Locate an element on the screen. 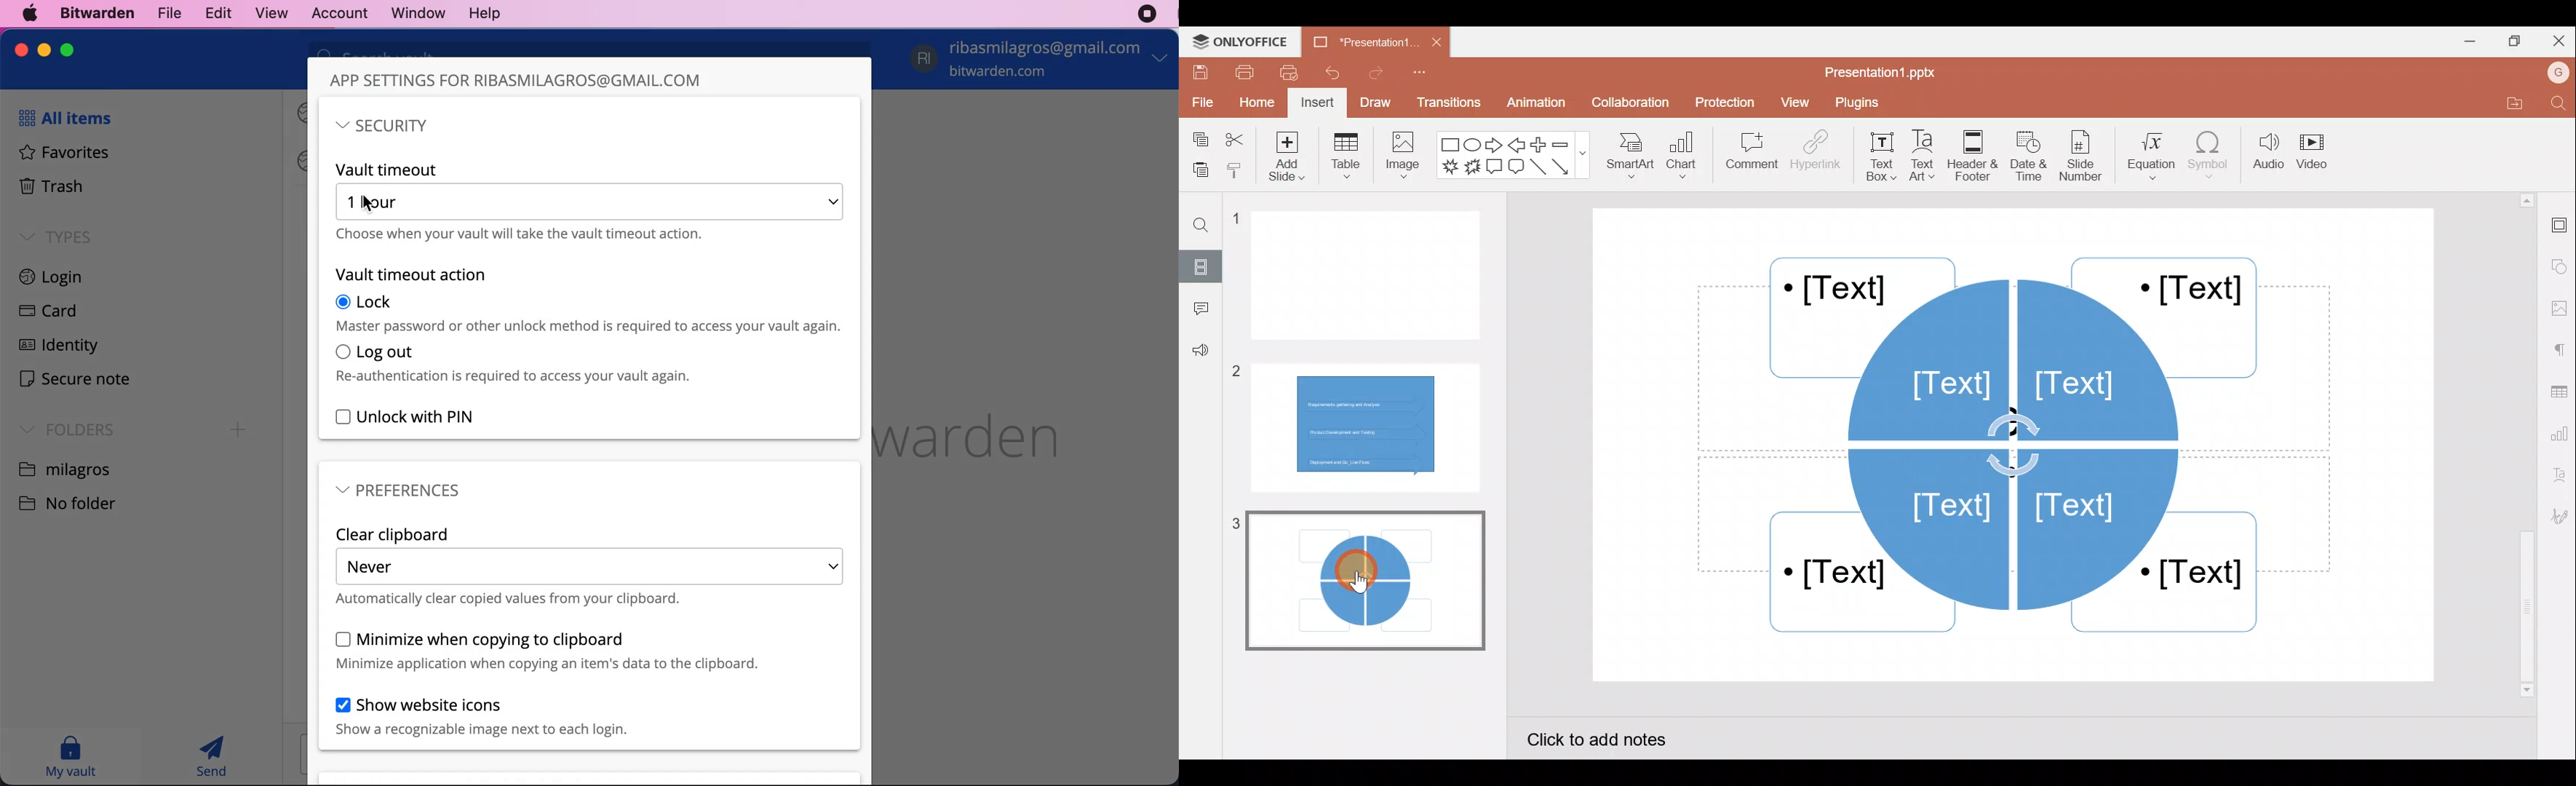 The height and width of the screenshot is (812, 2576). vault timeout action is located at coordinates (411, 275).